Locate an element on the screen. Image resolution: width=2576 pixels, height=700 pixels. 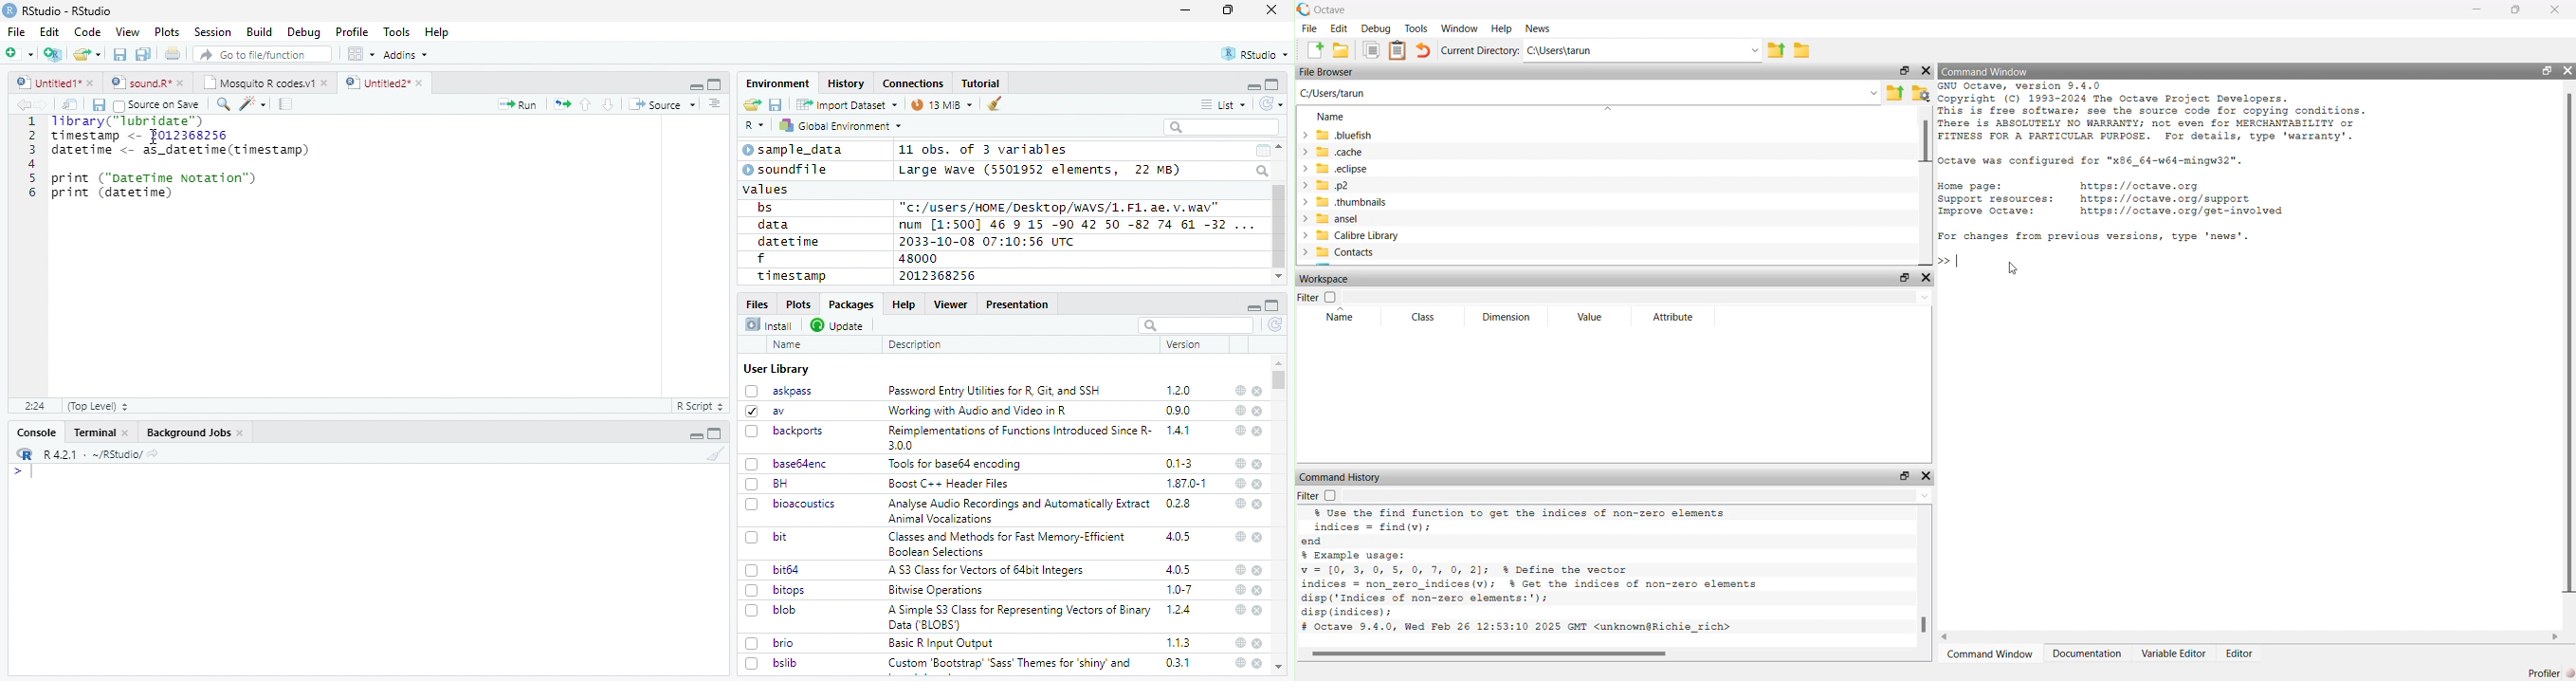
checkbox is located at coordinates (1332, 298).